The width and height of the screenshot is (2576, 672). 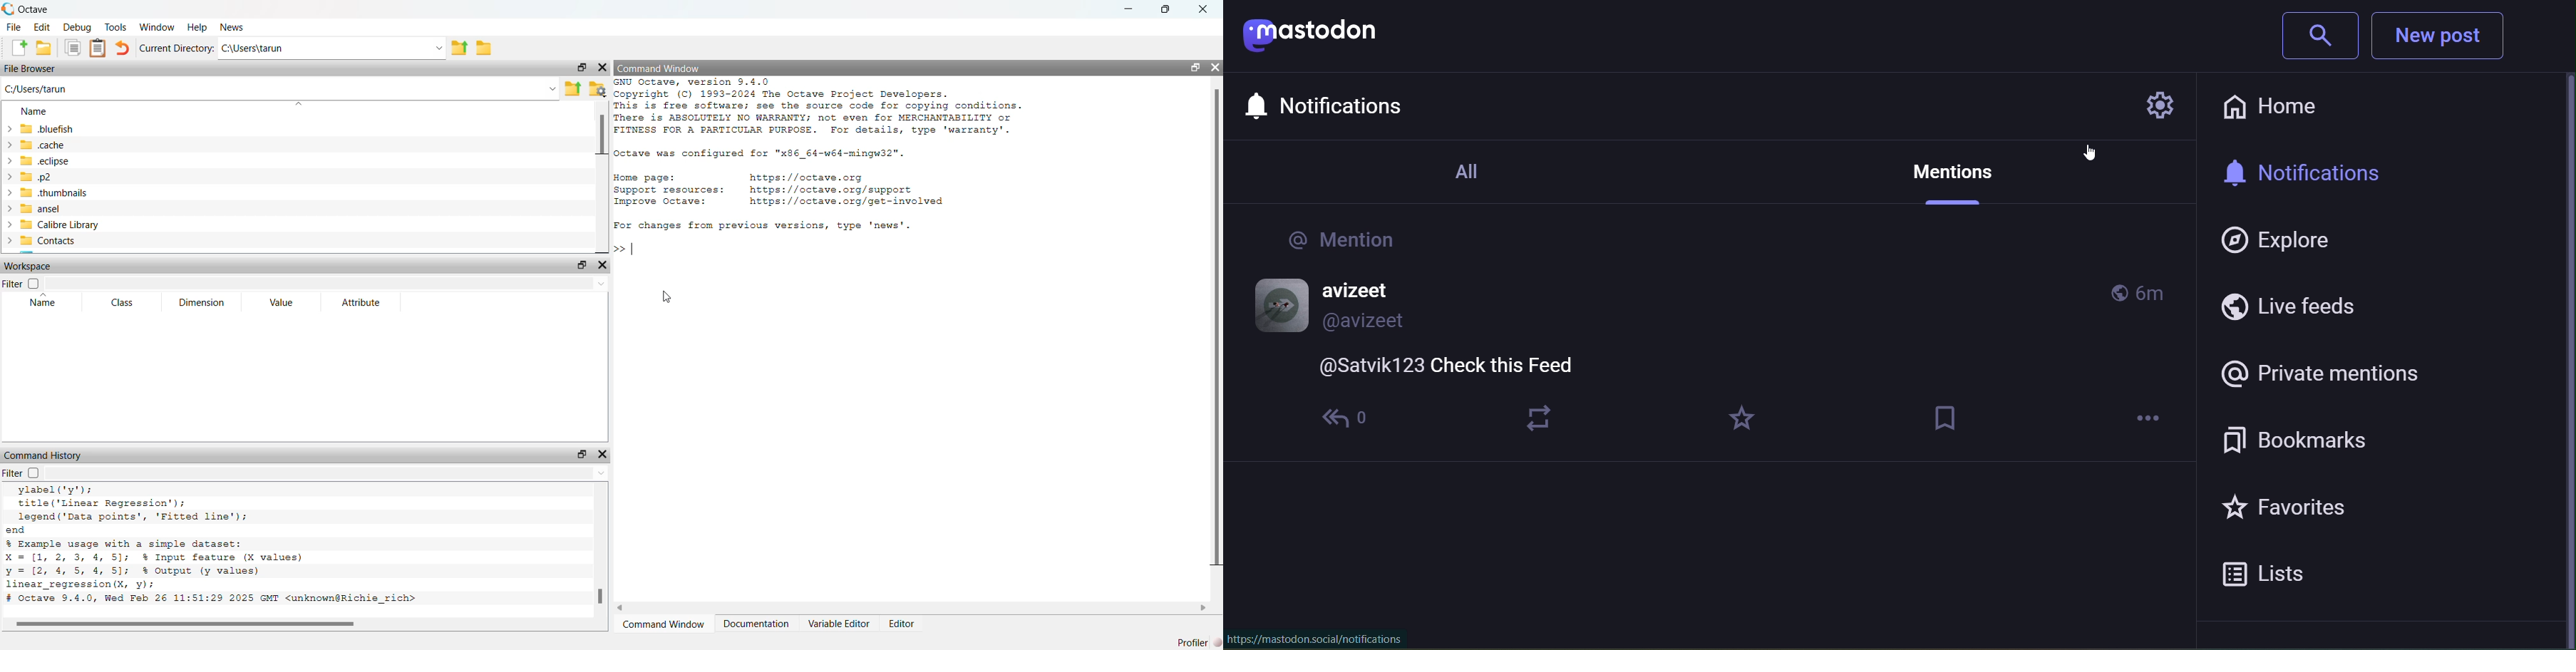 I want to click on code for linear regression with simple dataset, so click(x=177, y=565).